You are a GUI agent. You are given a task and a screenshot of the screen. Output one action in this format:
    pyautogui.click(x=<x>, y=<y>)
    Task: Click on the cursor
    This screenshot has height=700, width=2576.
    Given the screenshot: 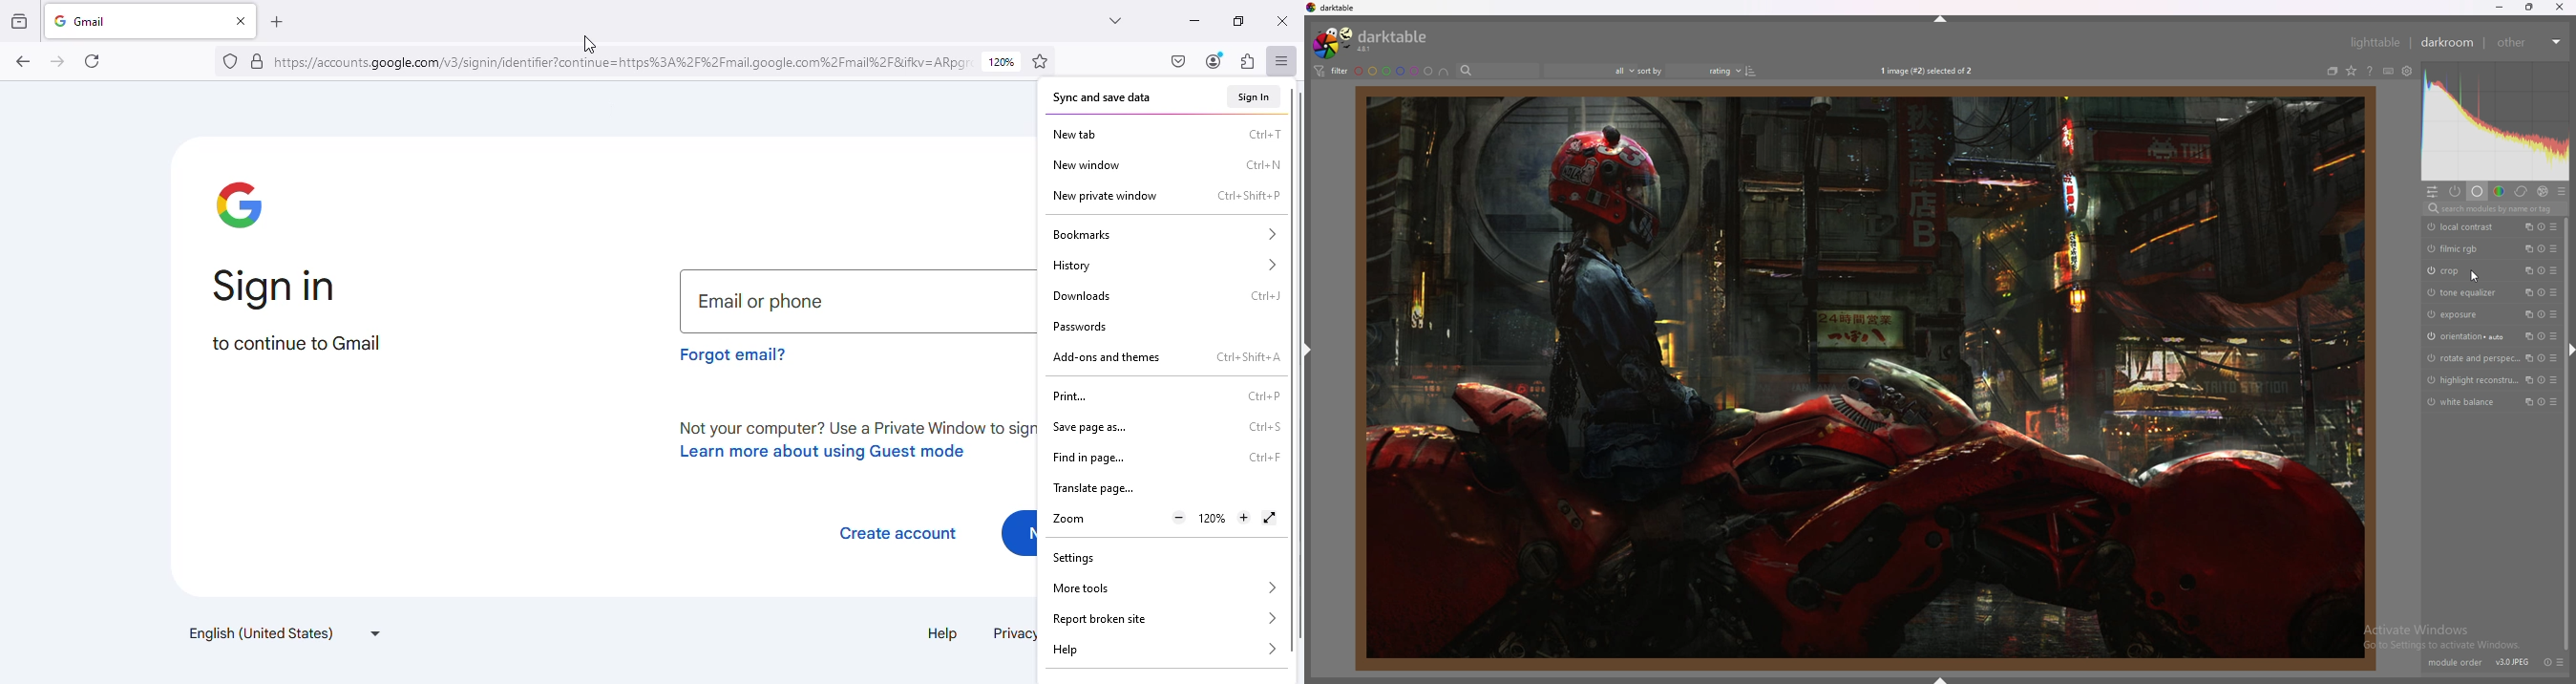 What is the action you would take?
    pyautogui.click(x=2477, y=277)
    